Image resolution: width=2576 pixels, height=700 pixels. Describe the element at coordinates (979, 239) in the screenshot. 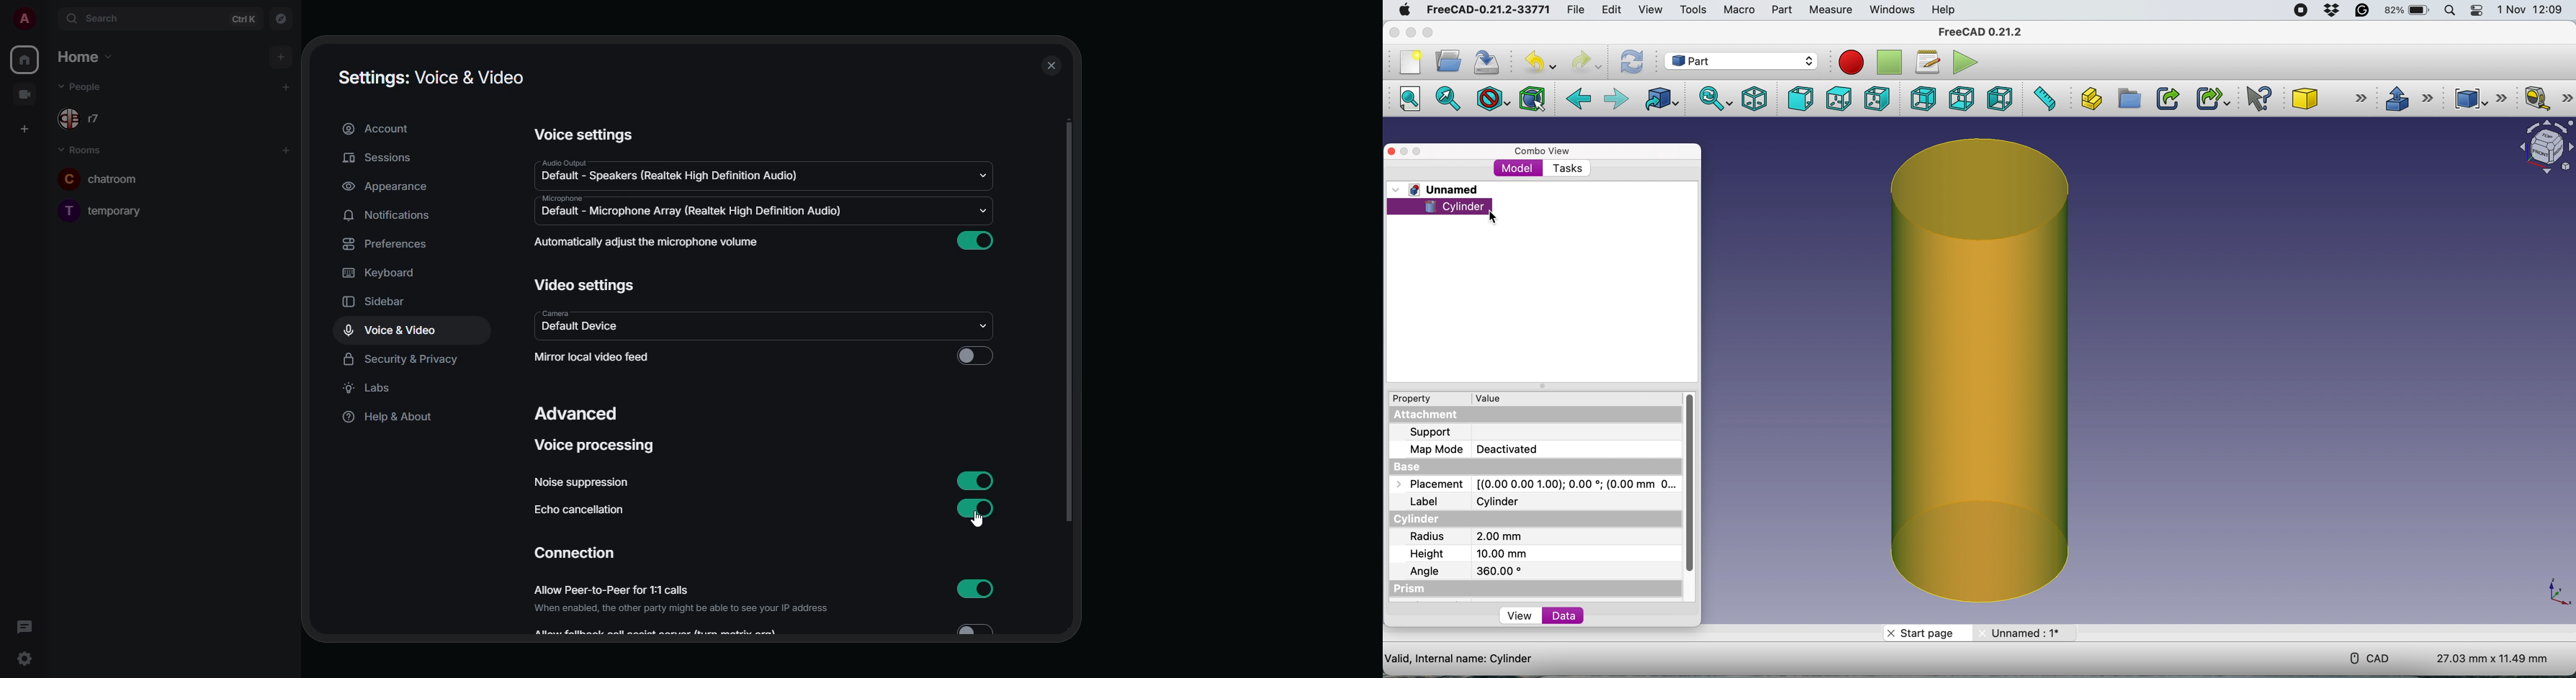

I see `enabled` at that location.